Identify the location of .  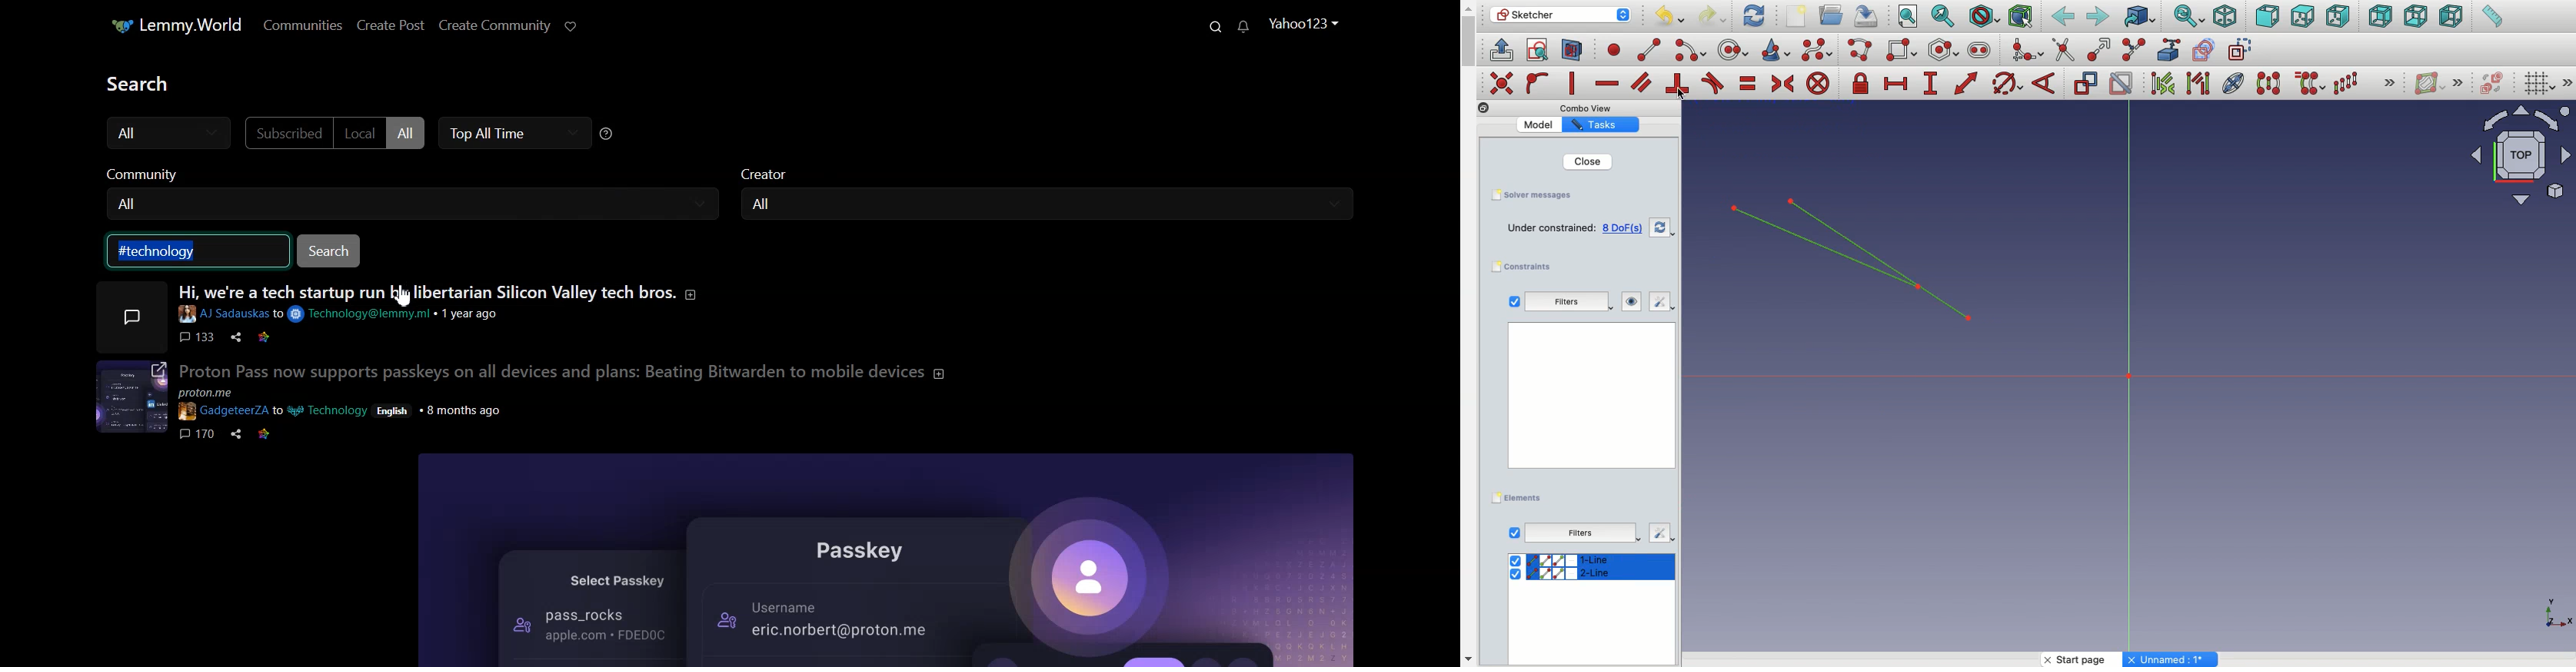
(2513, 162).